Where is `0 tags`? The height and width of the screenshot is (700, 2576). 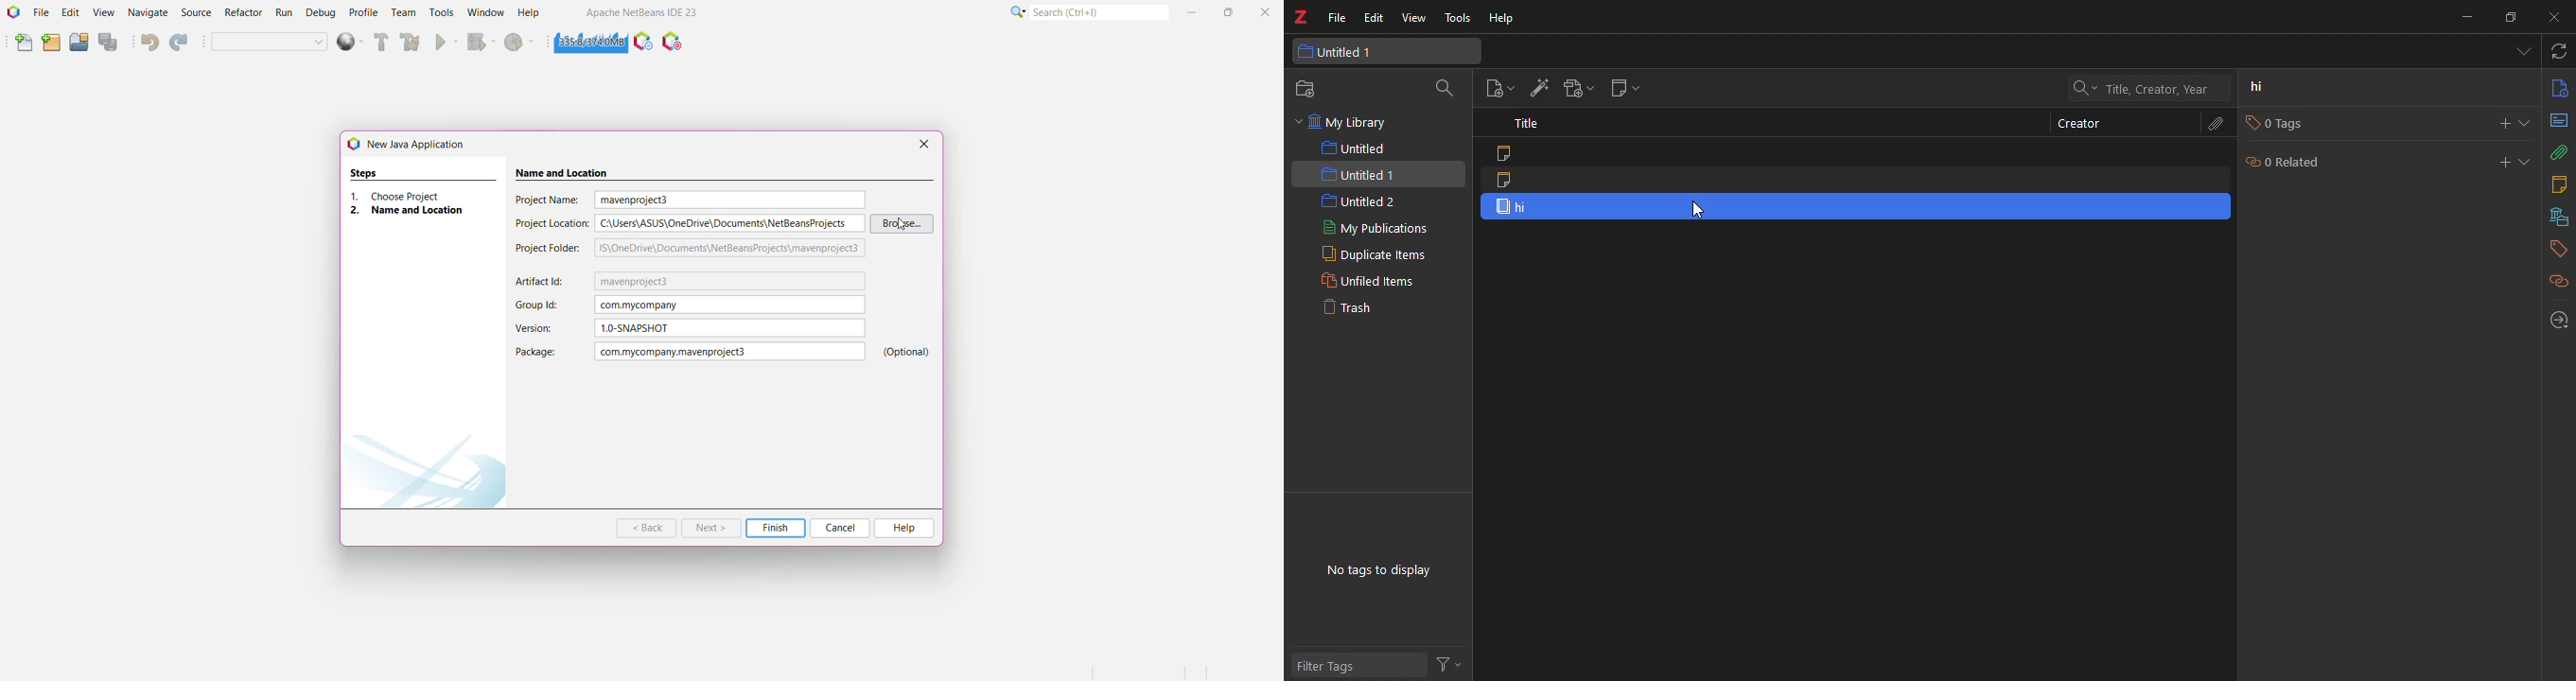 0 tags is located at coordinates (2279, 124).